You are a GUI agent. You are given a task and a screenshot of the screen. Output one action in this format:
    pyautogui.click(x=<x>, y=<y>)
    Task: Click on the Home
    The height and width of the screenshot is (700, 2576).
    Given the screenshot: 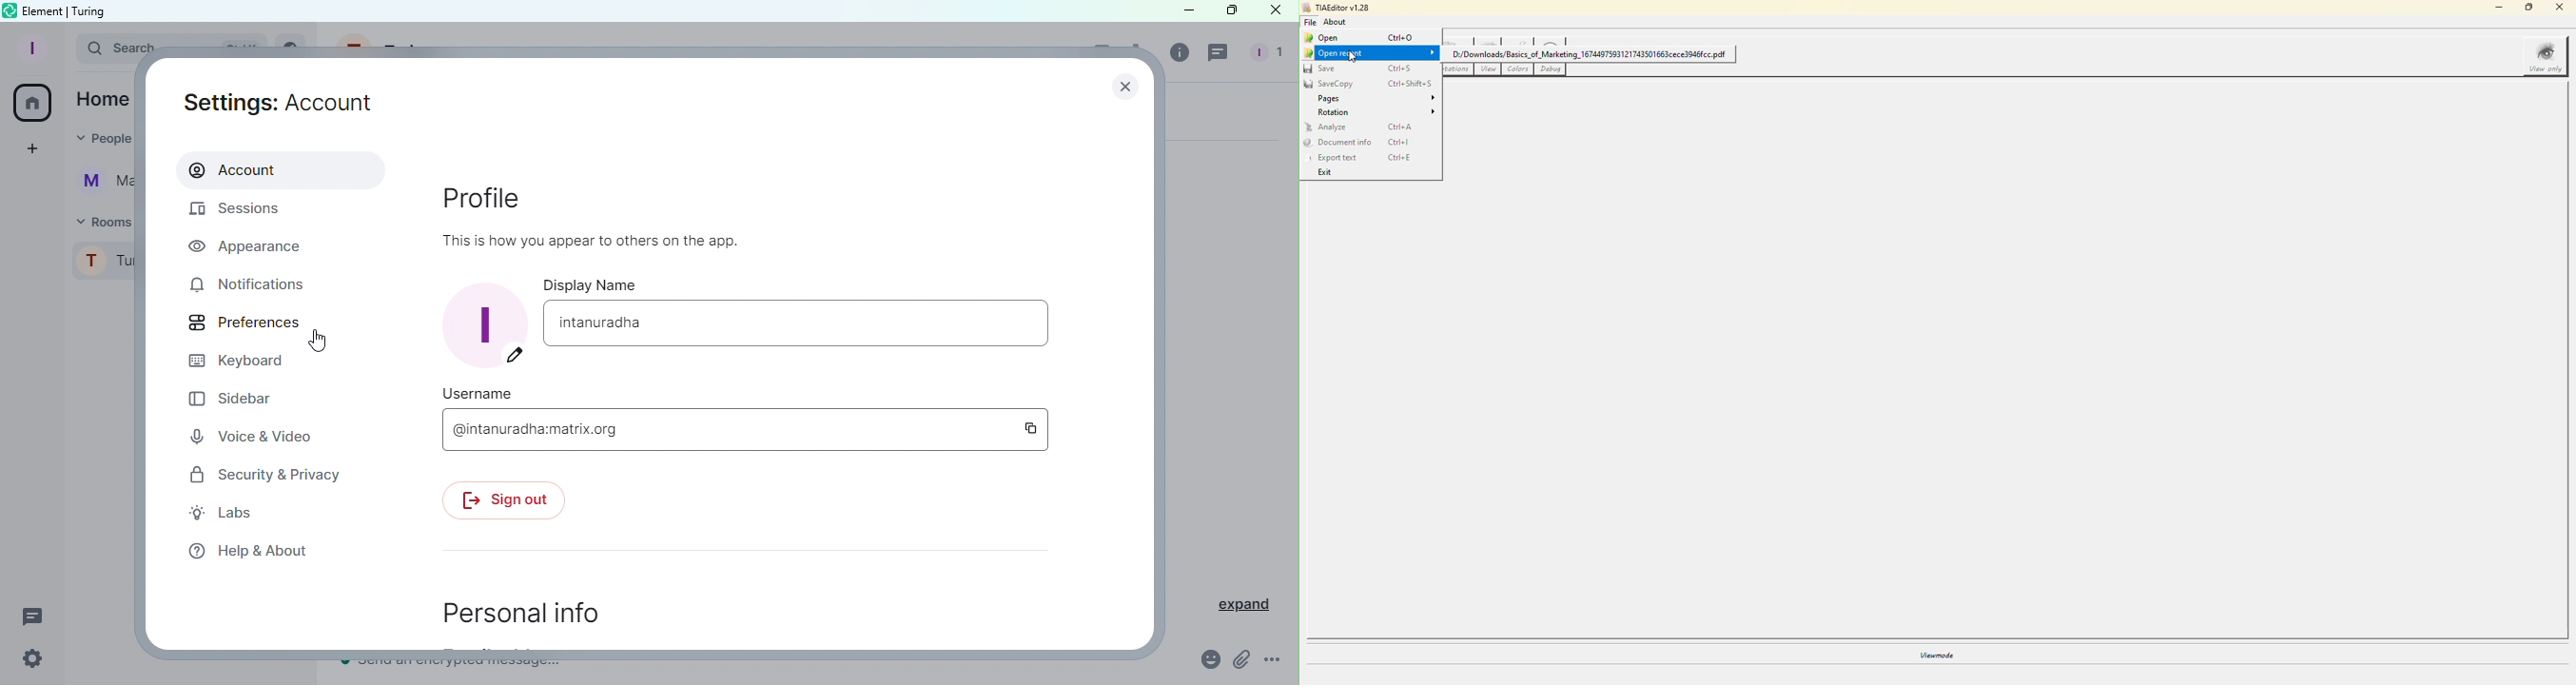 What is the action you would take?
    pyautogui.click(x=34, y=103)
    